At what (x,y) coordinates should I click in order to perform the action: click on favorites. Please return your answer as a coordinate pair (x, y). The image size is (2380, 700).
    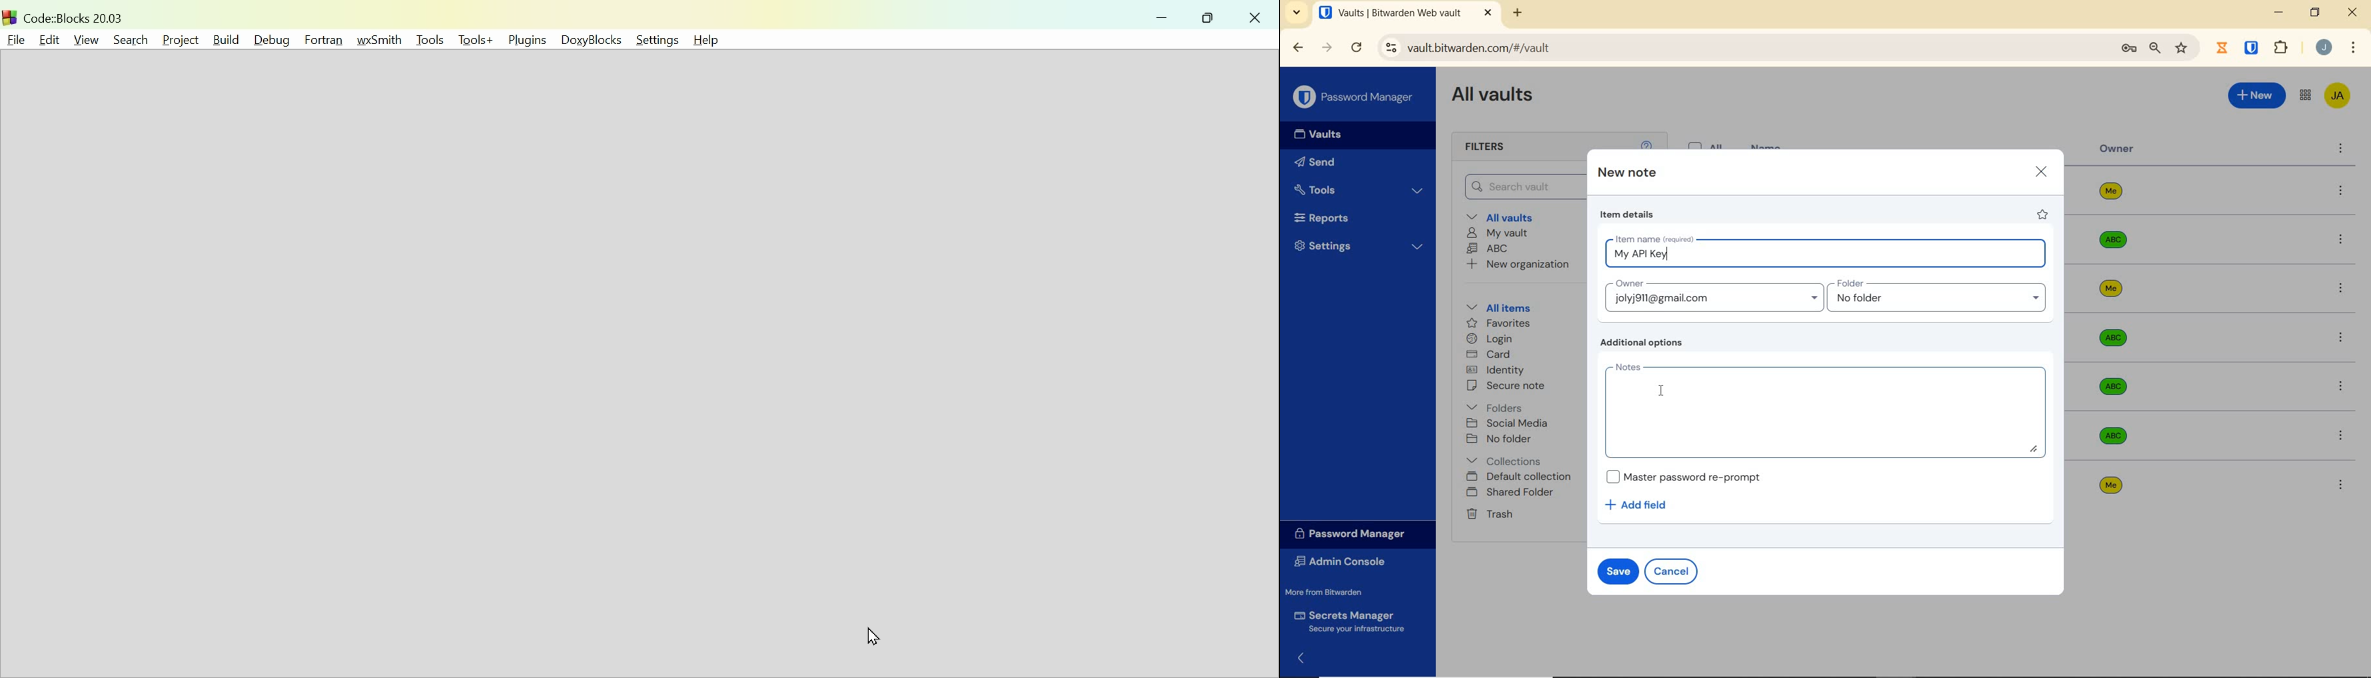
    Looking at the image, I should click on (1496, 323).